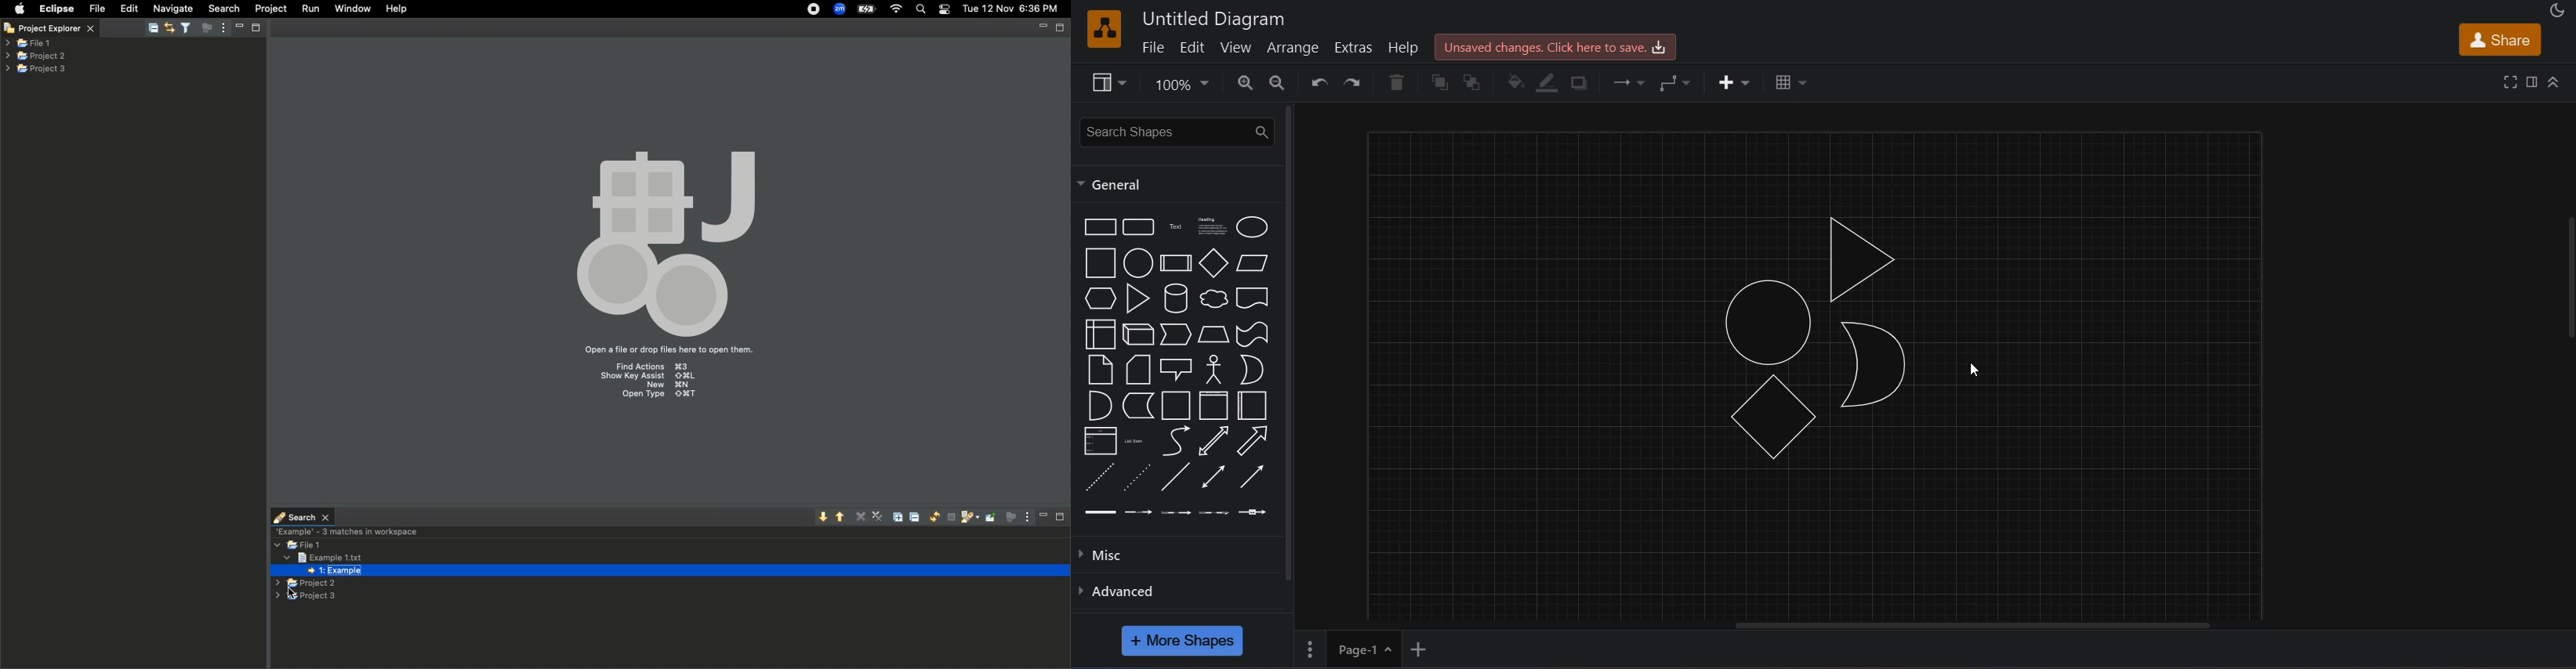 The height and width of the screenshot is (672, 2576). I want to click on fill color, so click(1515, 81).